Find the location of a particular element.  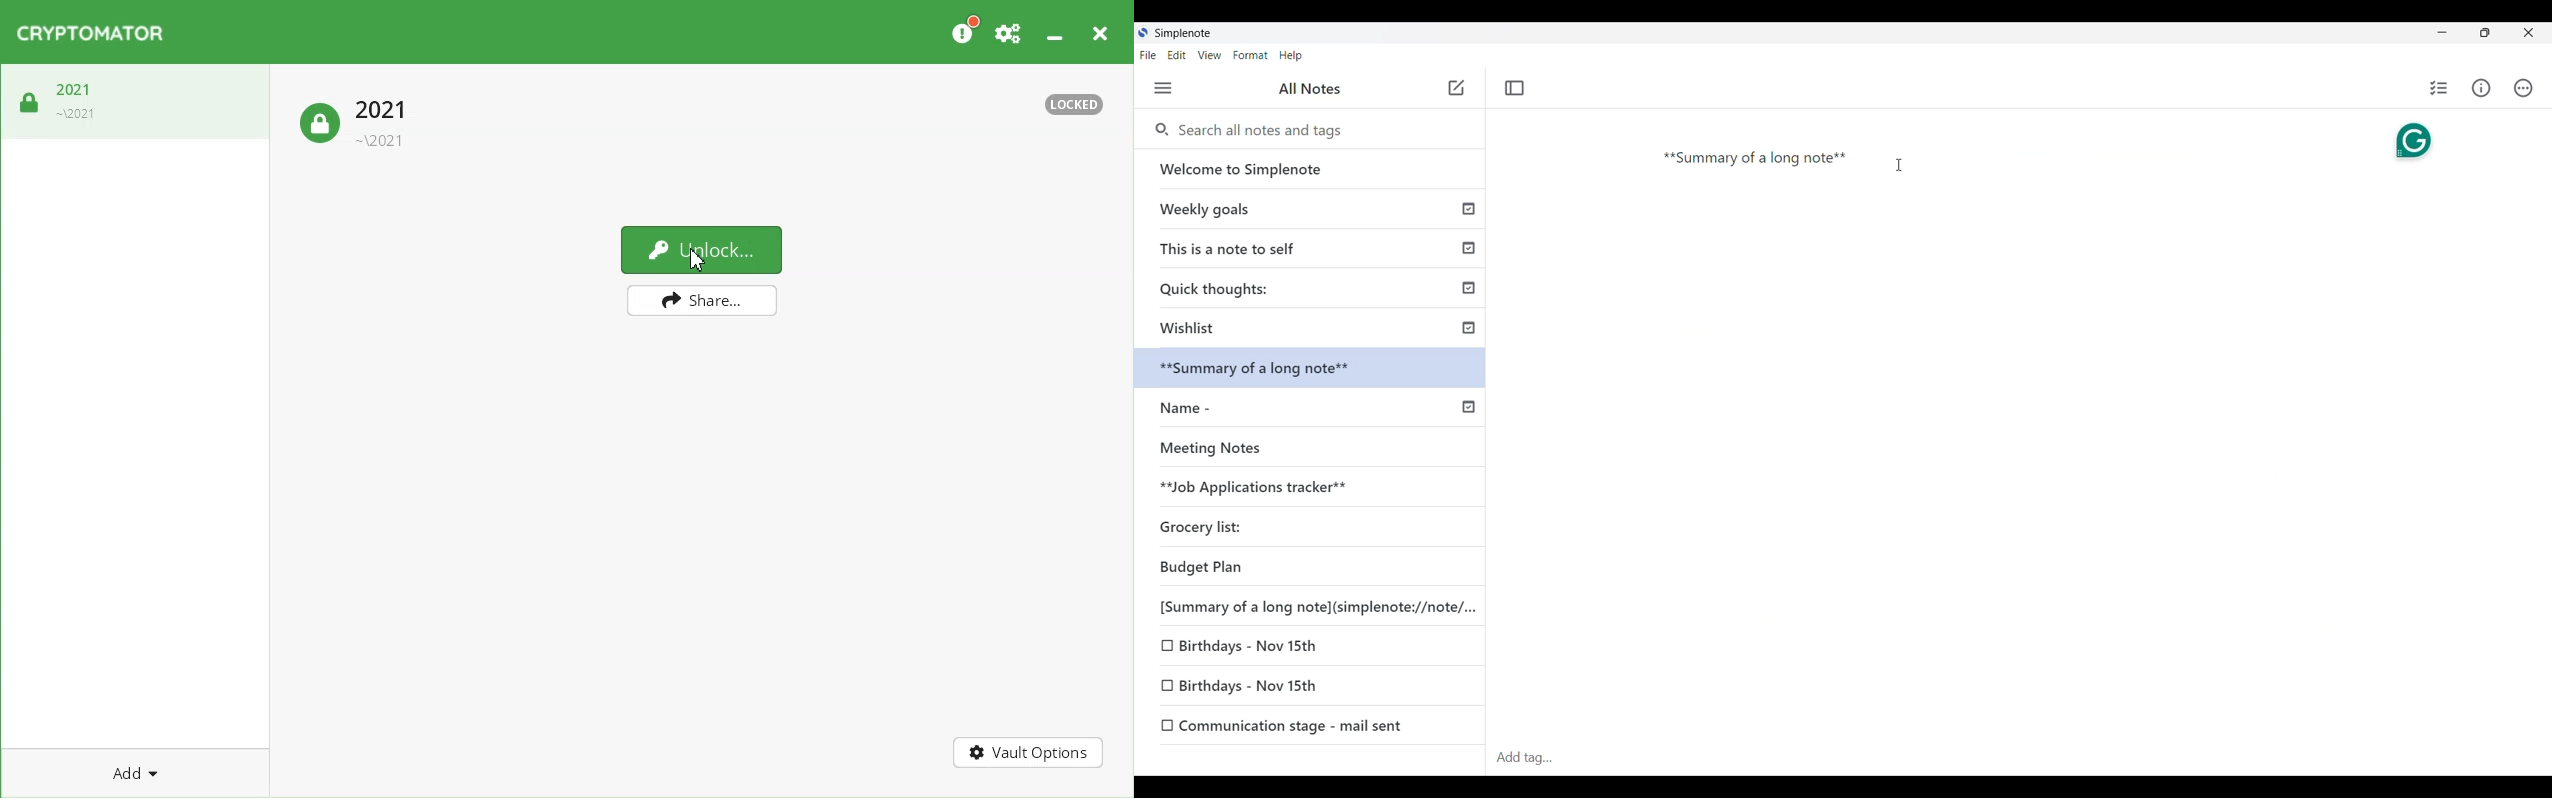

Add tag is located at coordinates (1530, 754).